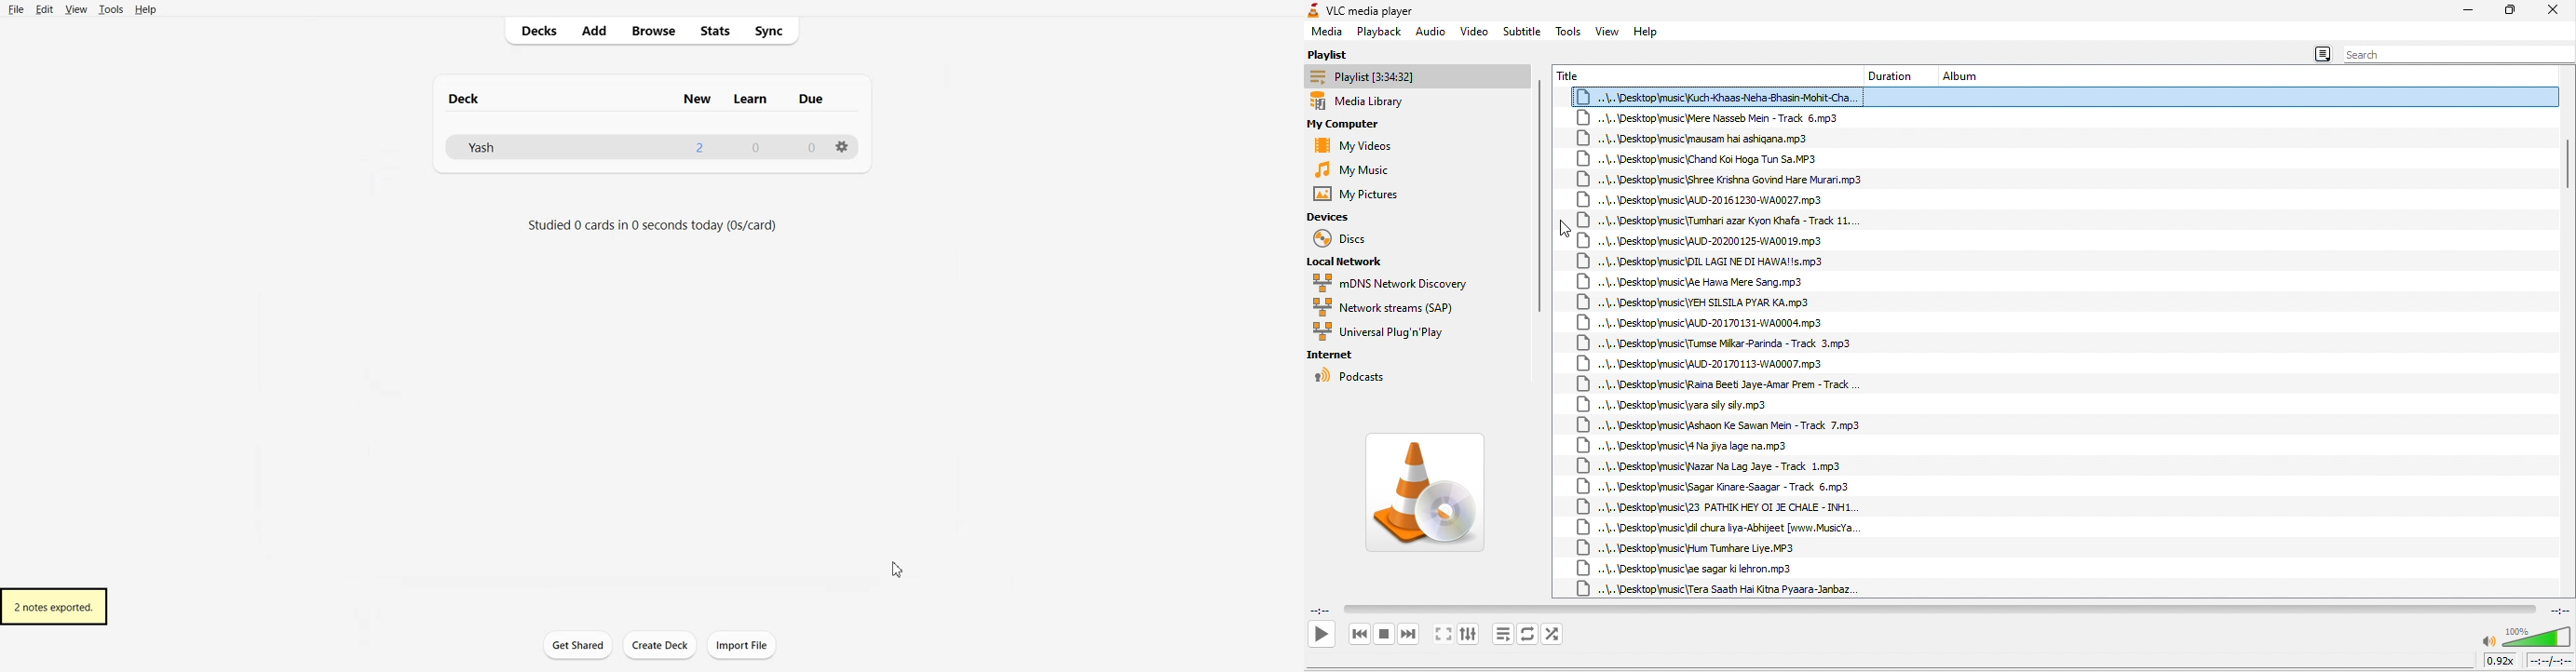  What do you see at coordinates (699, 145) in the screenshot?
I see `2` at bounding box center [699, 145].